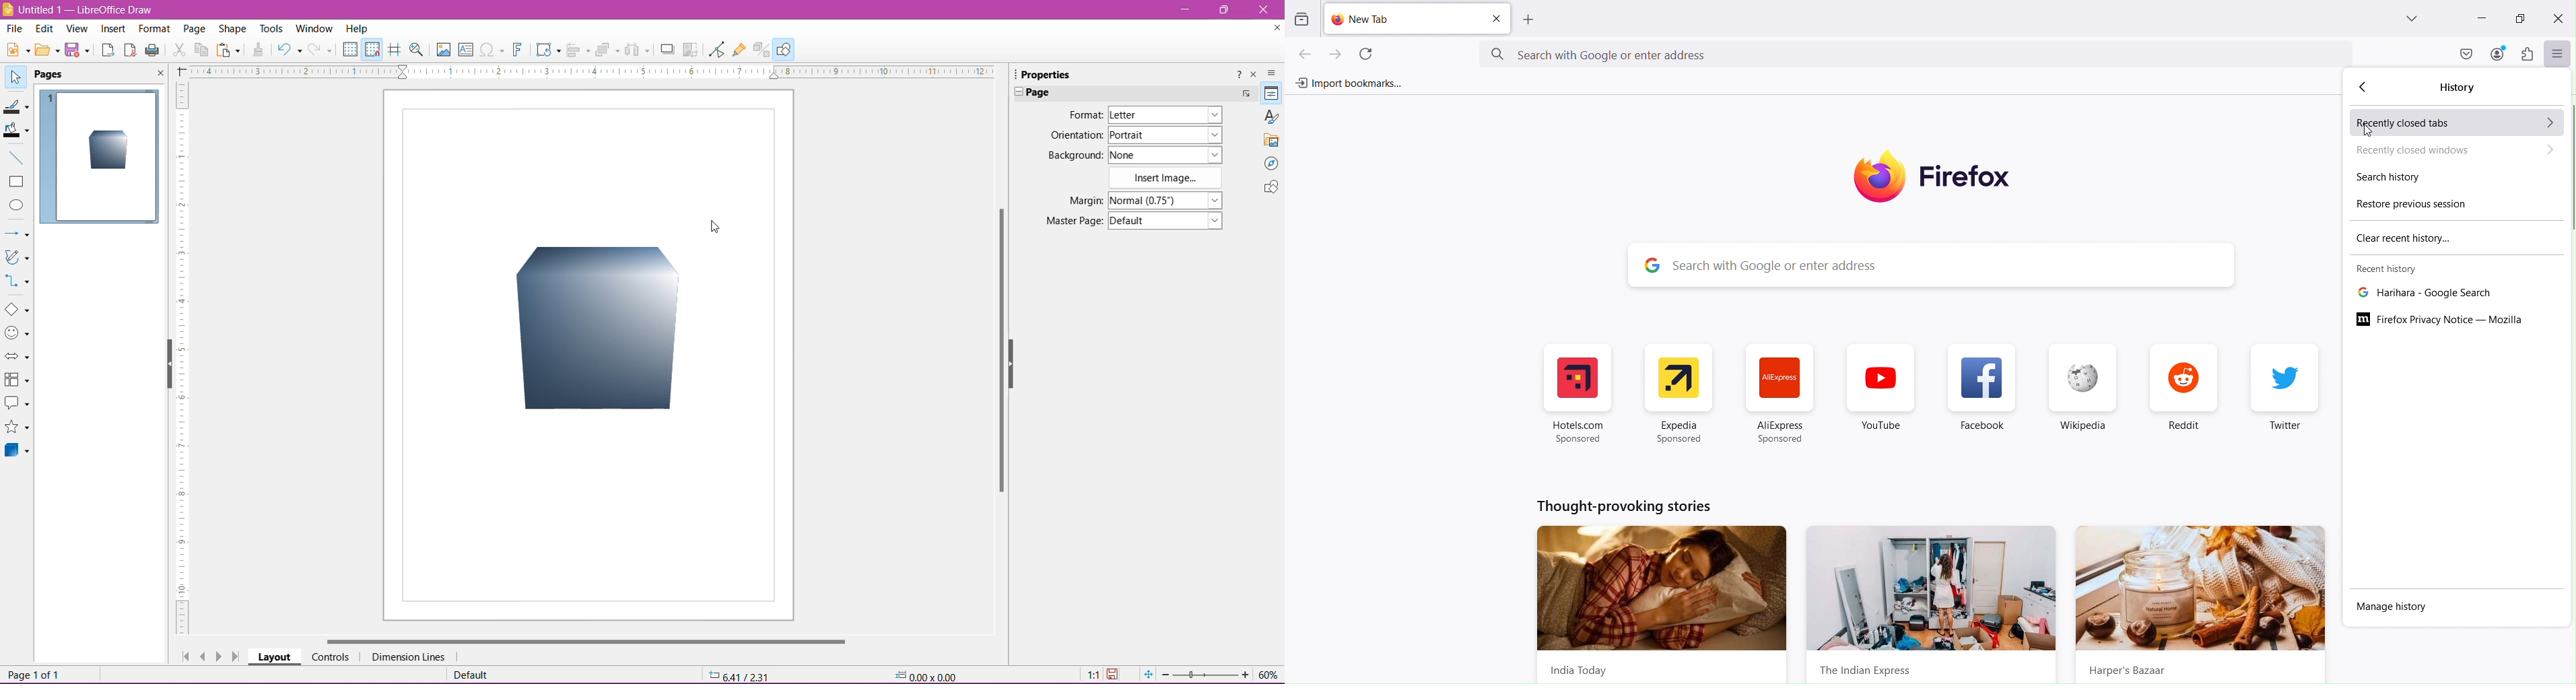  Describe the element at coordinates (17, 428) in the screenshot. I see `Stars and Banners` at that location.